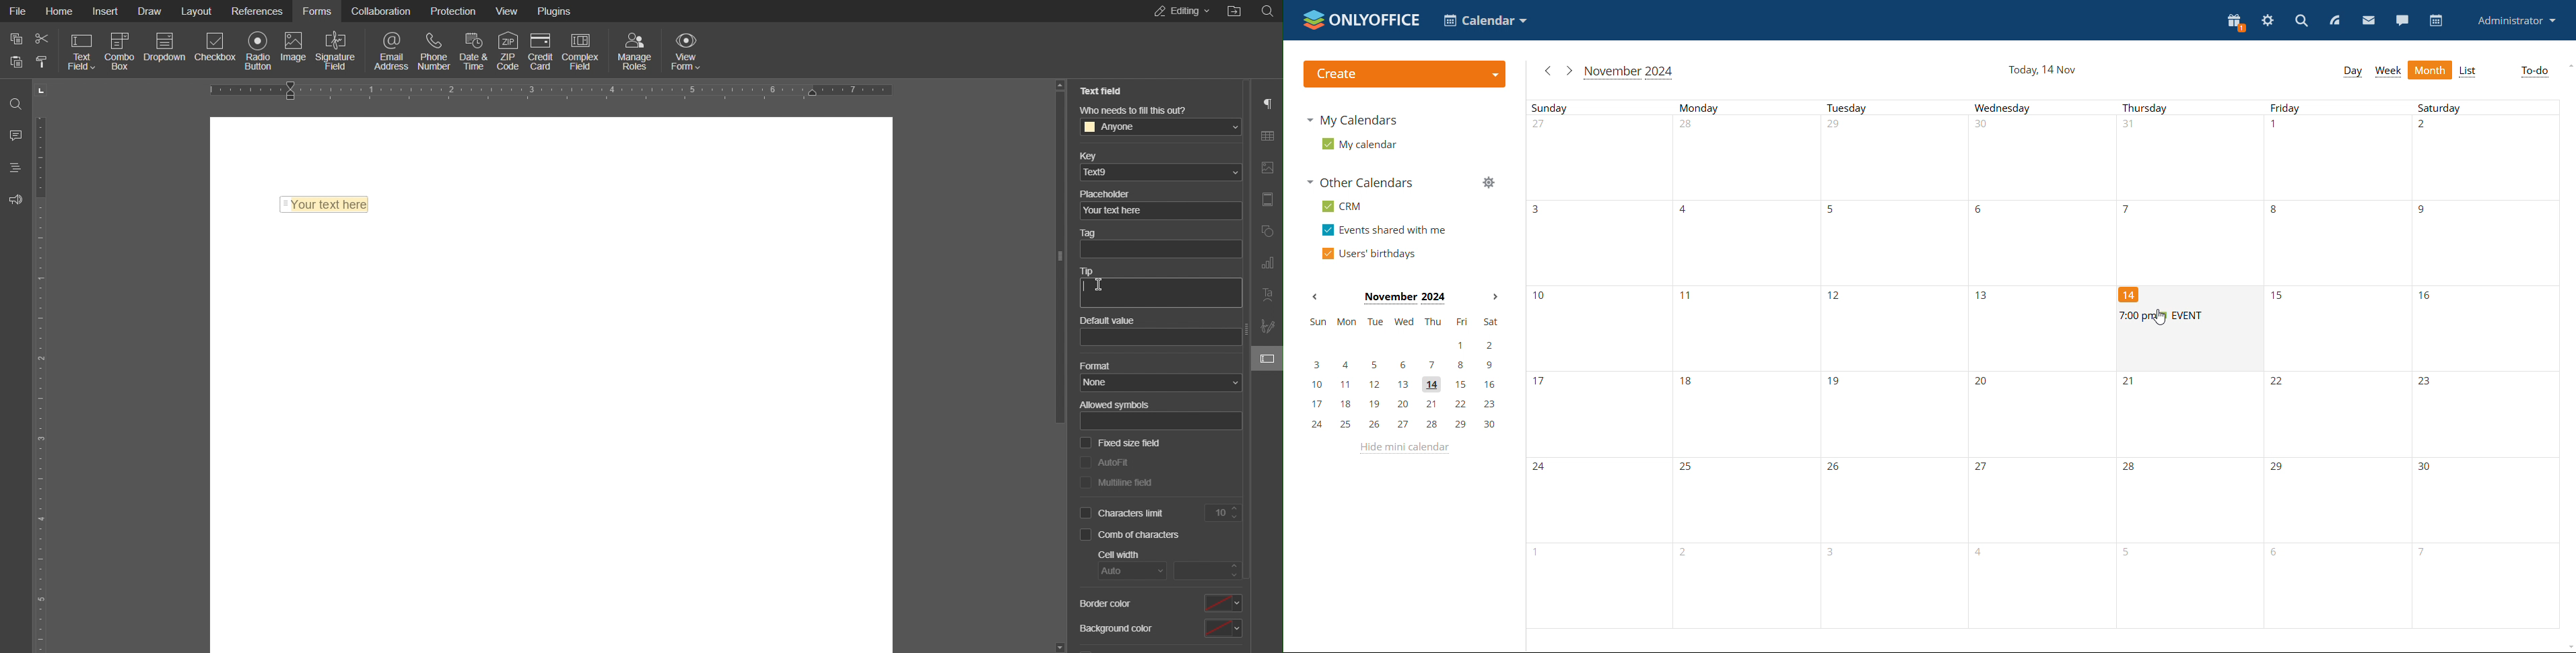 Image resolution: width=2576 pixels, height=672 pixels. What do you see at coordinates (120, 51) in the screenshot?
I see `Combo Box` at bounding box center [120, 51].